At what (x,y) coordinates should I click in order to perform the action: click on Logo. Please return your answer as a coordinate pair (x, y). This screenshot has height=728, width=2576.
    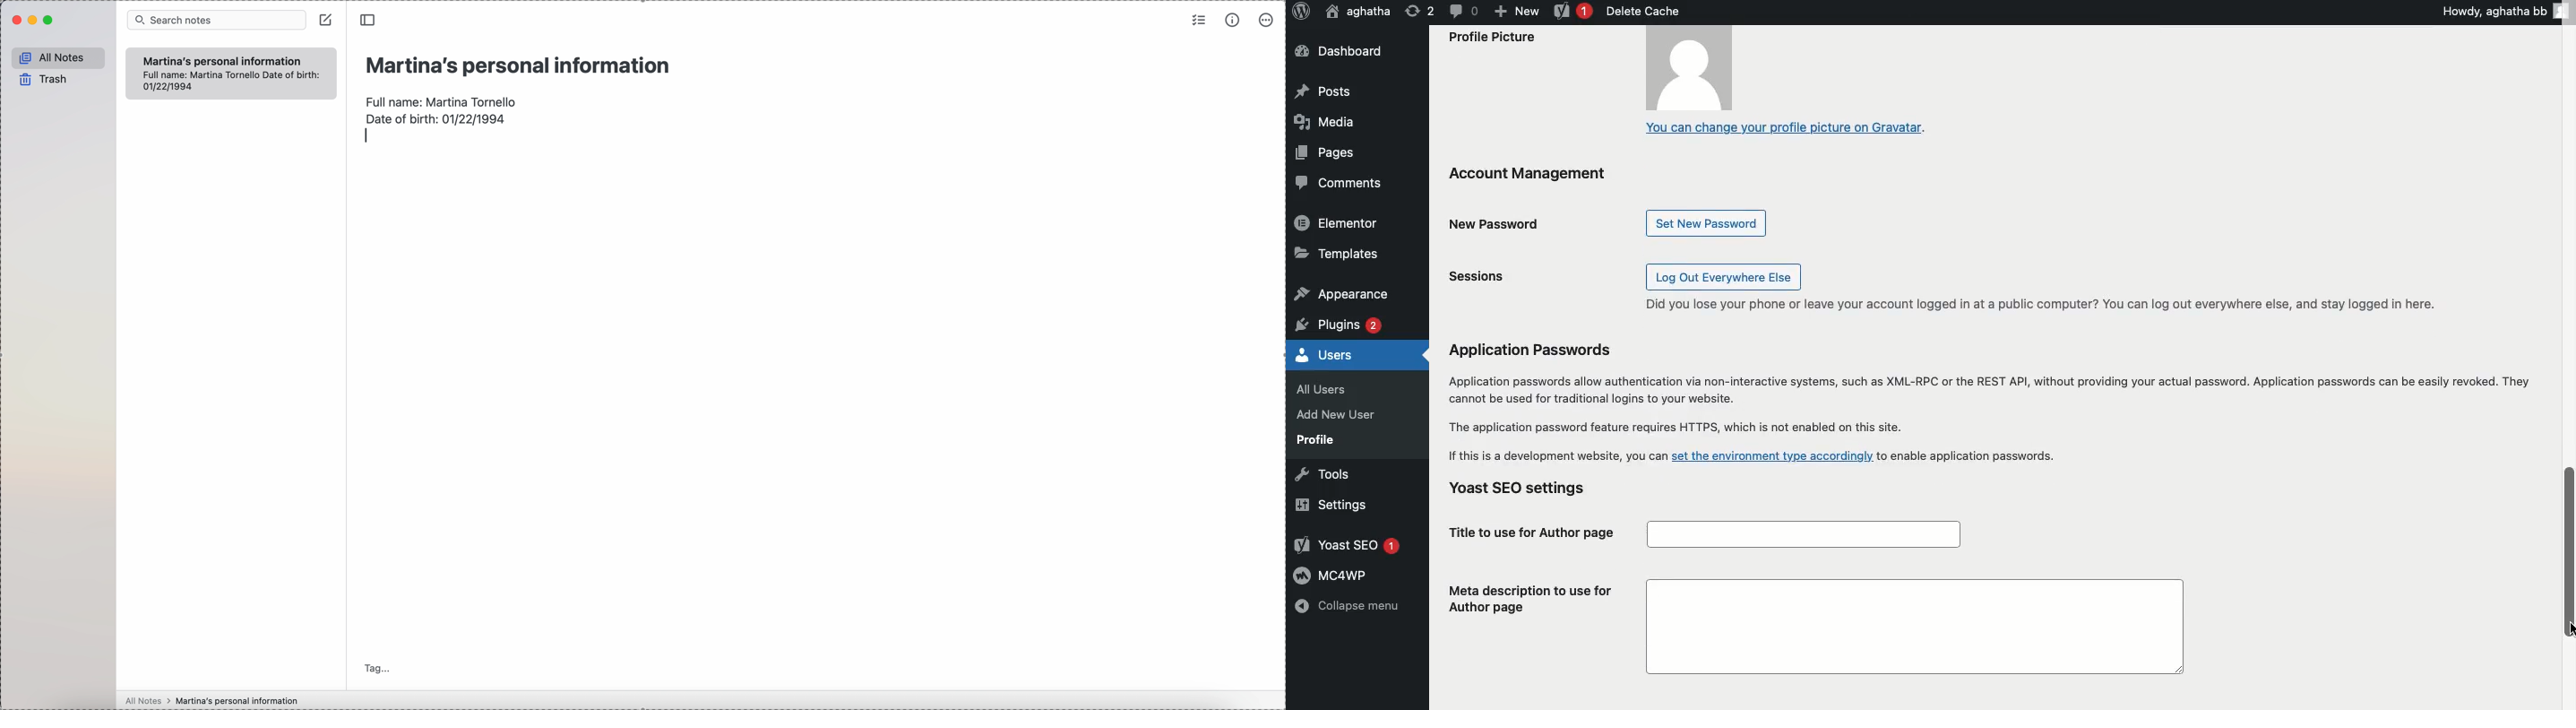
    Looking at the image, I should click on (1300, 12).